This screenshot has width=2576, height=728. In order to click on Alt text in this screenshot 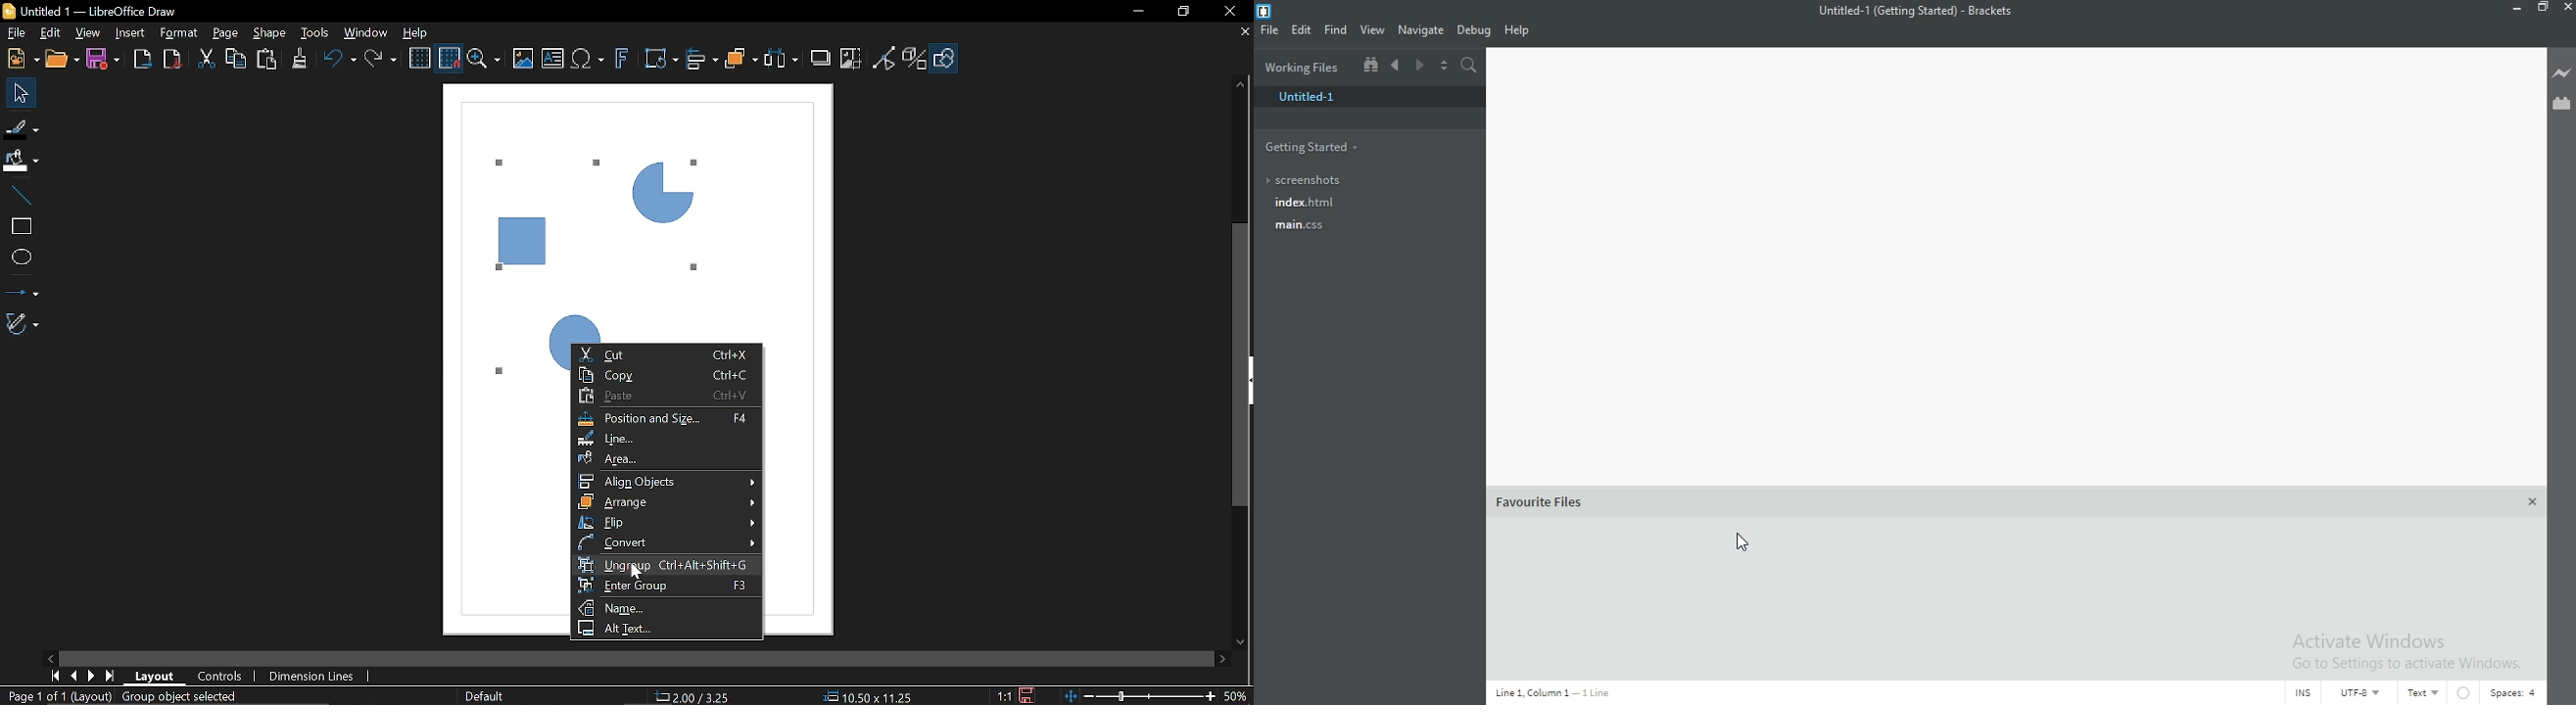, I will do `click(647, 628)`.